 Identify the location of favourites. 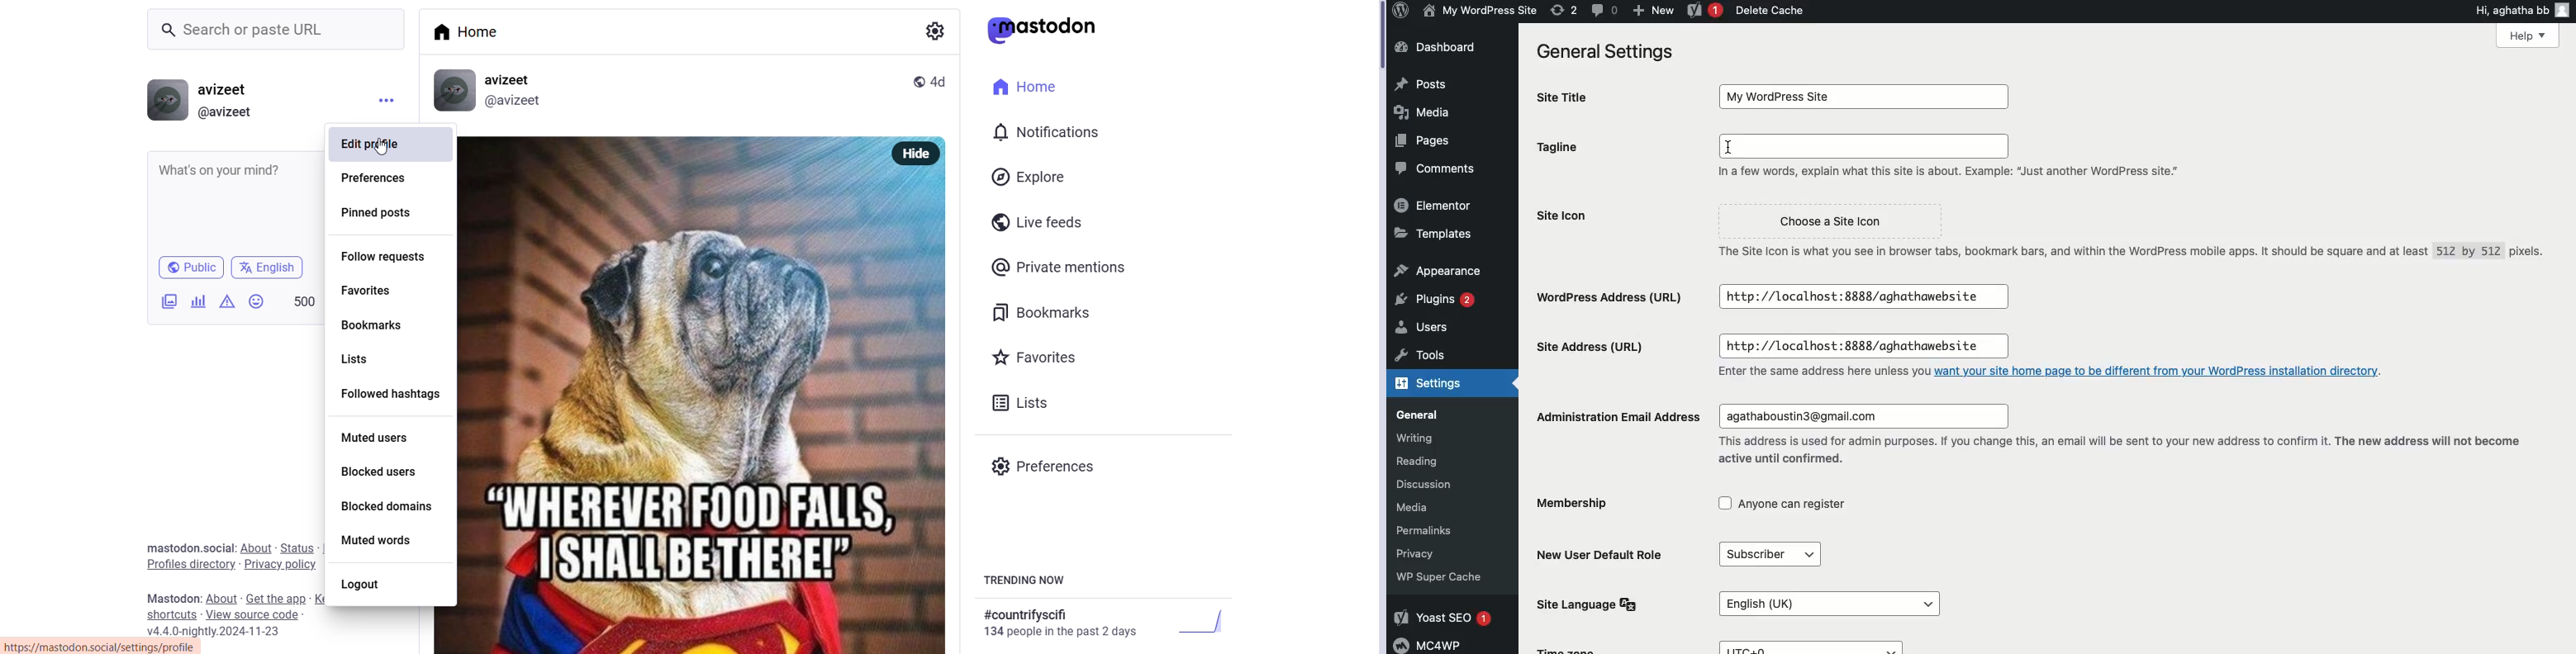
(1035, 354).